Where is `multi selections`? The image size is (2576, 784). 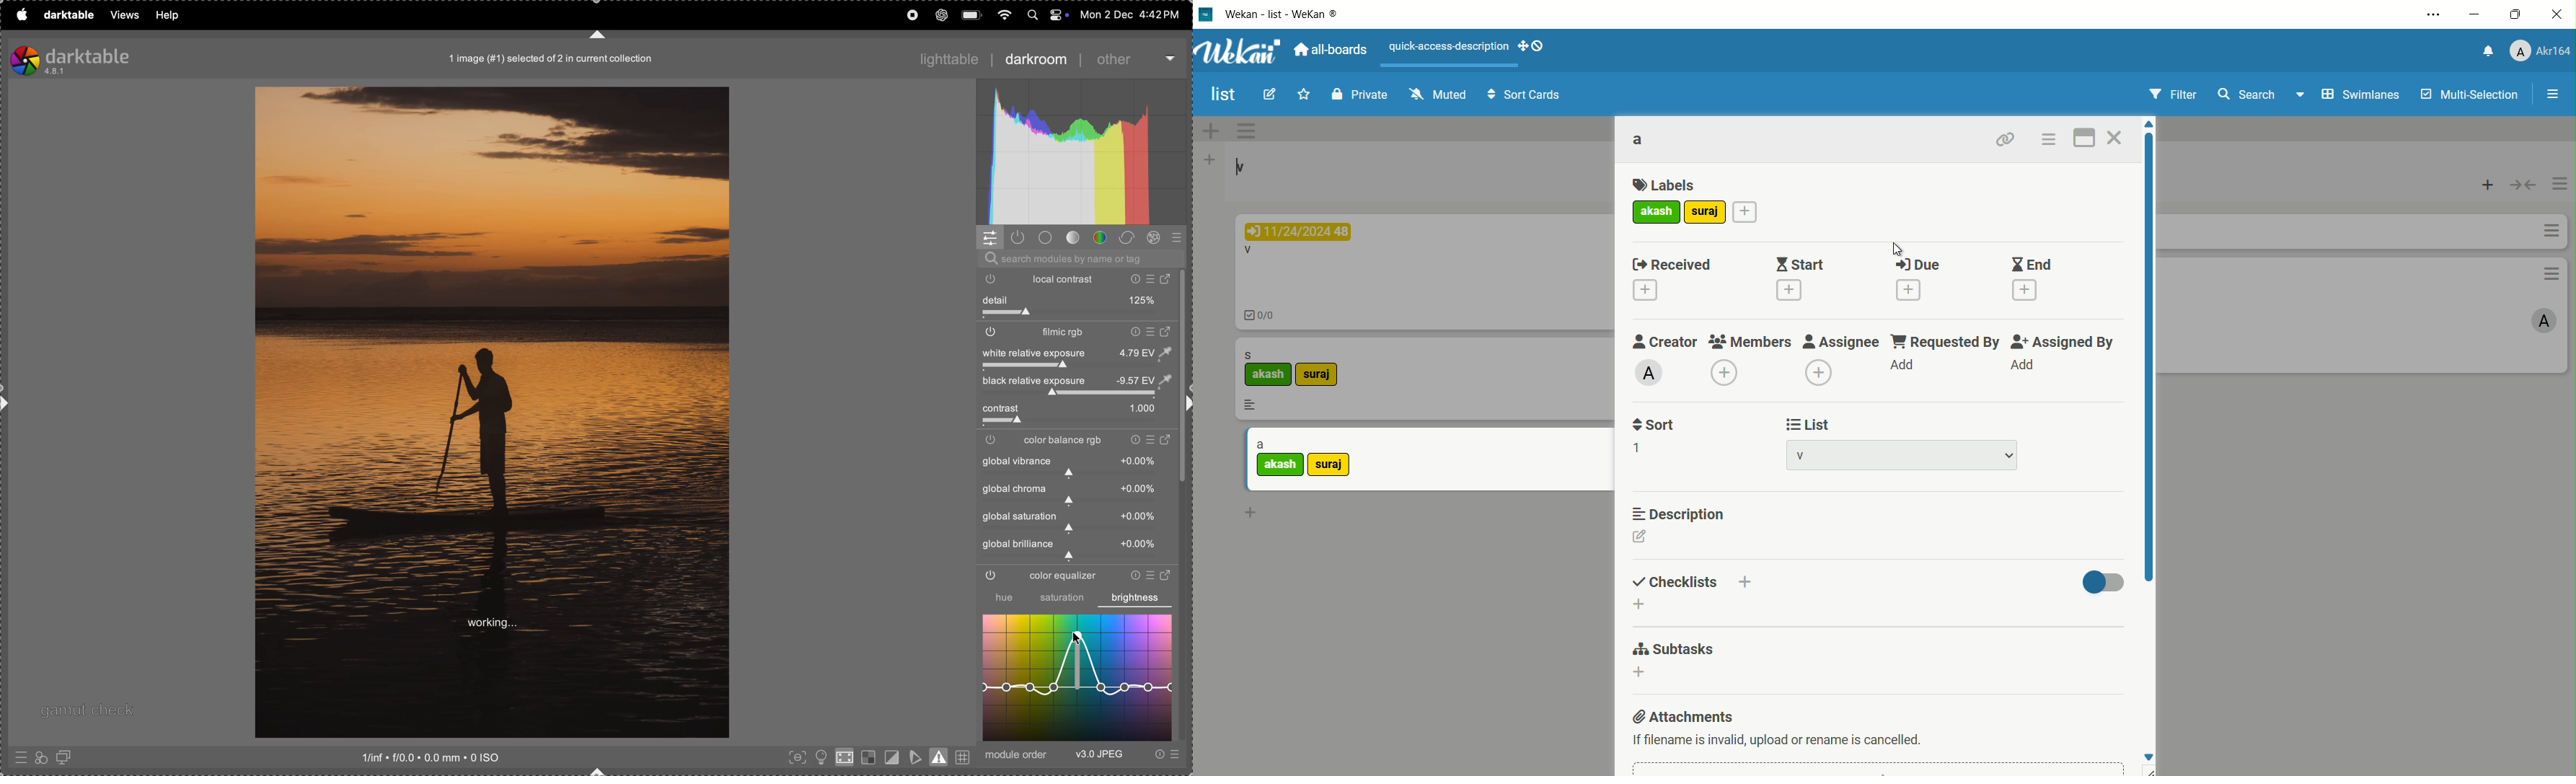 multi selections is located at coordinates (2468, 96).